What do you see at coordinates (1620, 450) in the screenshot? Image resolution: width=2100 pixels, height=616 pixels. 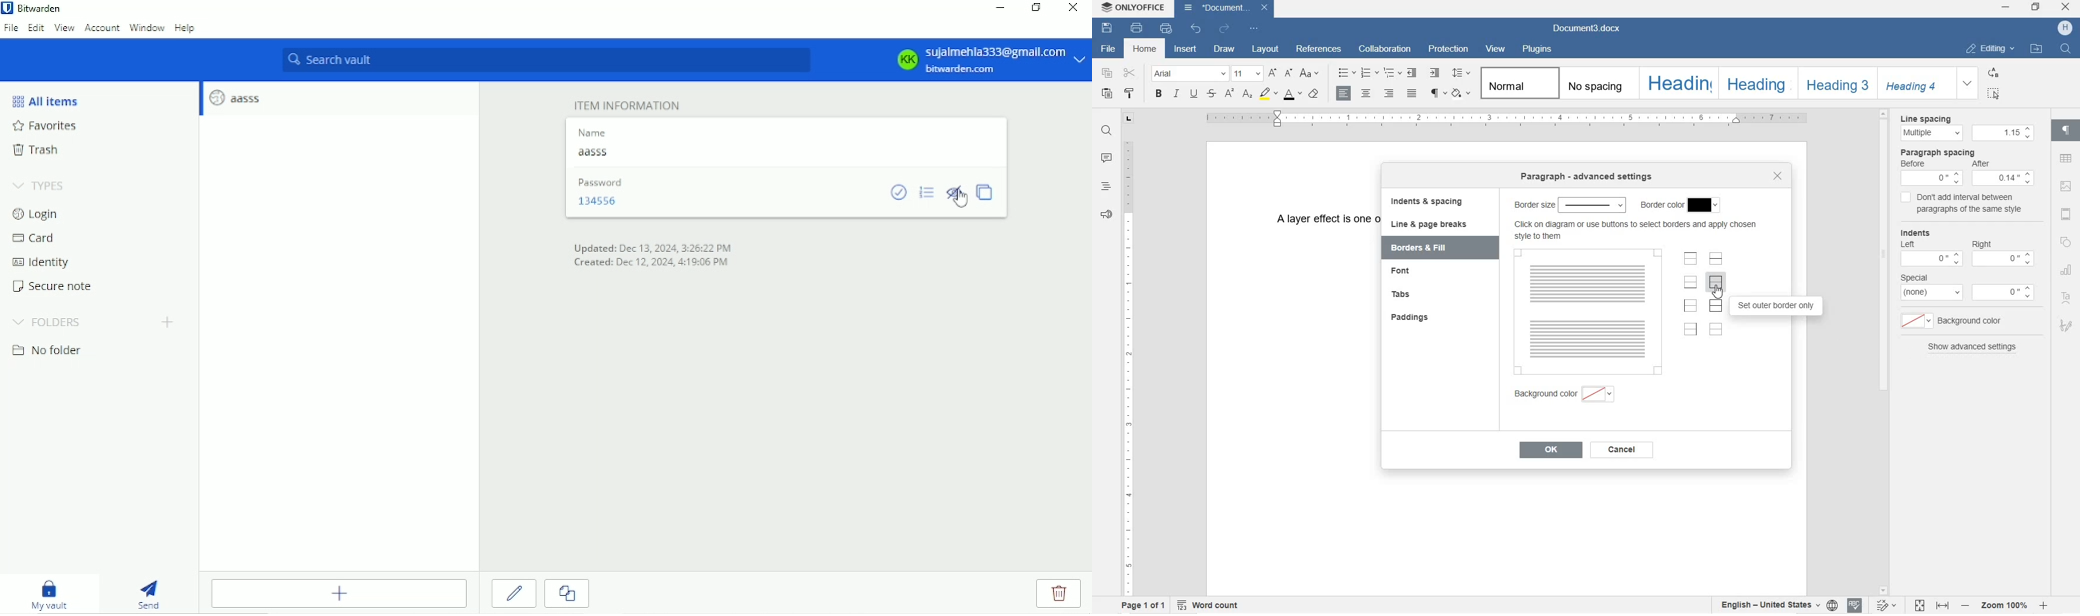 I see `cancel` at bounding box center [1620, 450].